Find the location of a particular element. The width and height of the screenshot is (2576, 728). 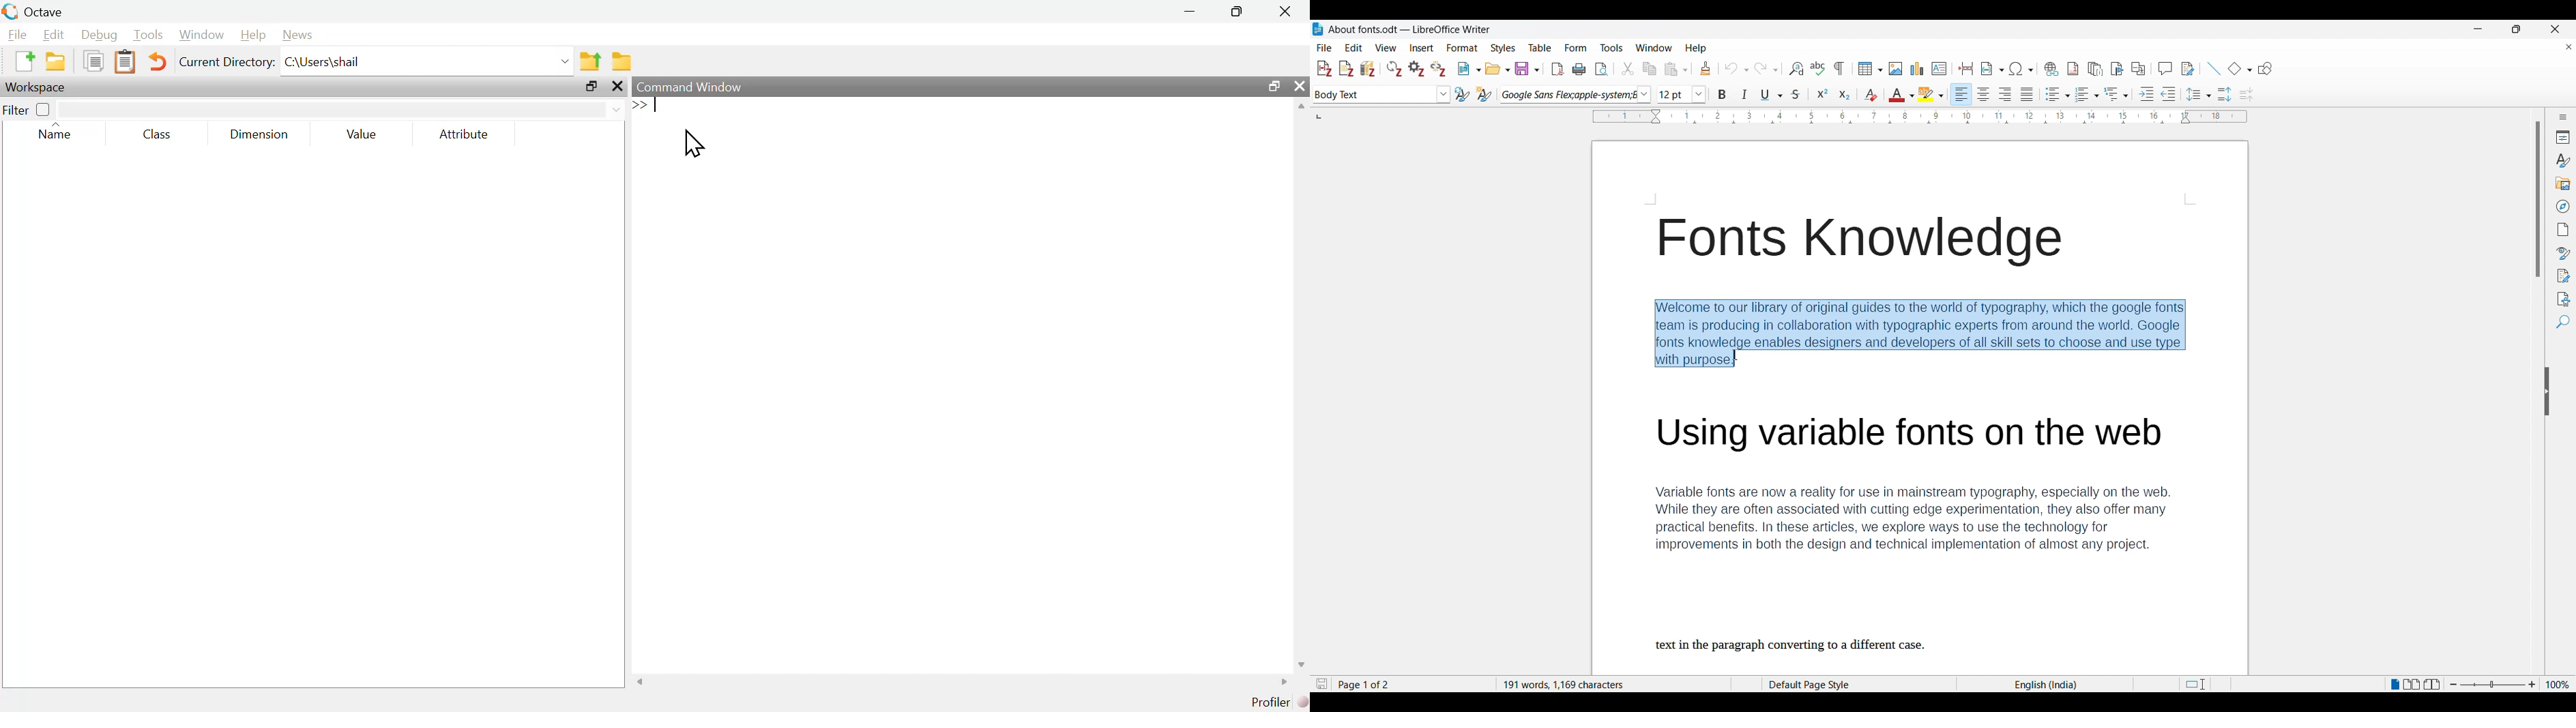

Clone formatting is located at coordinates (1706, 69).